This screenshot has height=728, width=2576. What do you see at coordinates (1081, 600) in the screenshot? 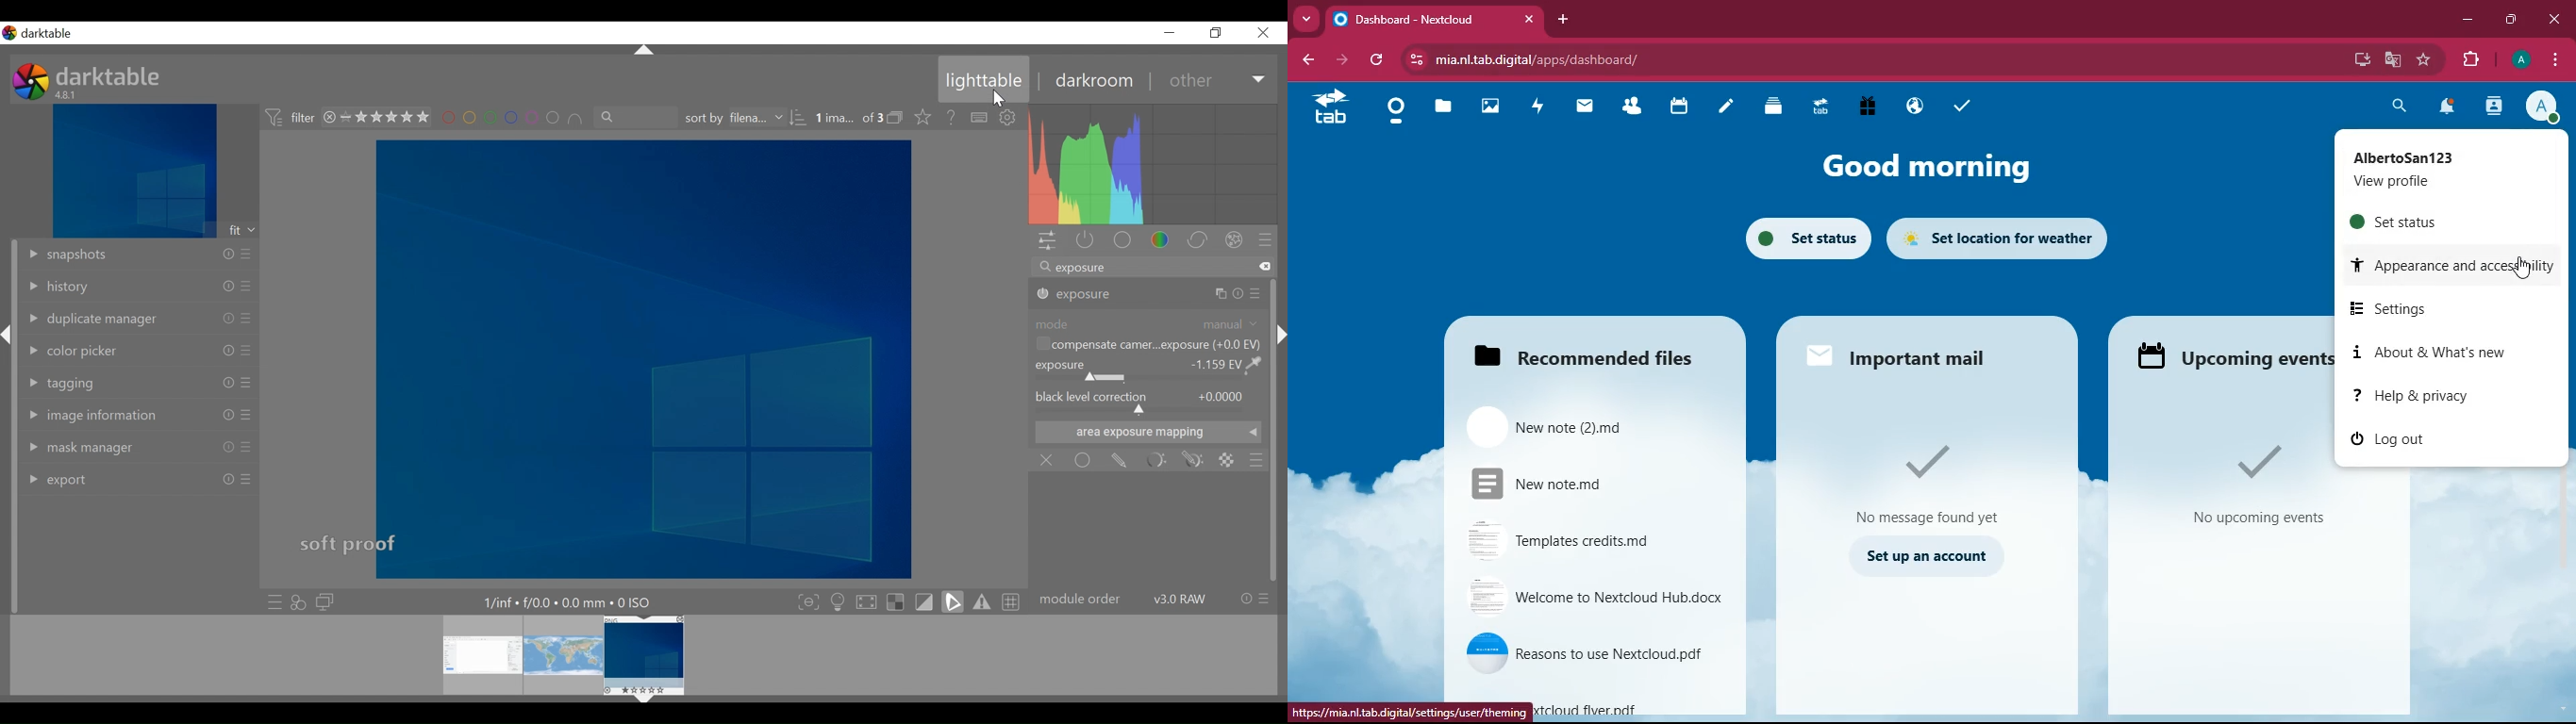
I see `module order` at bounding box center [1081, 600].